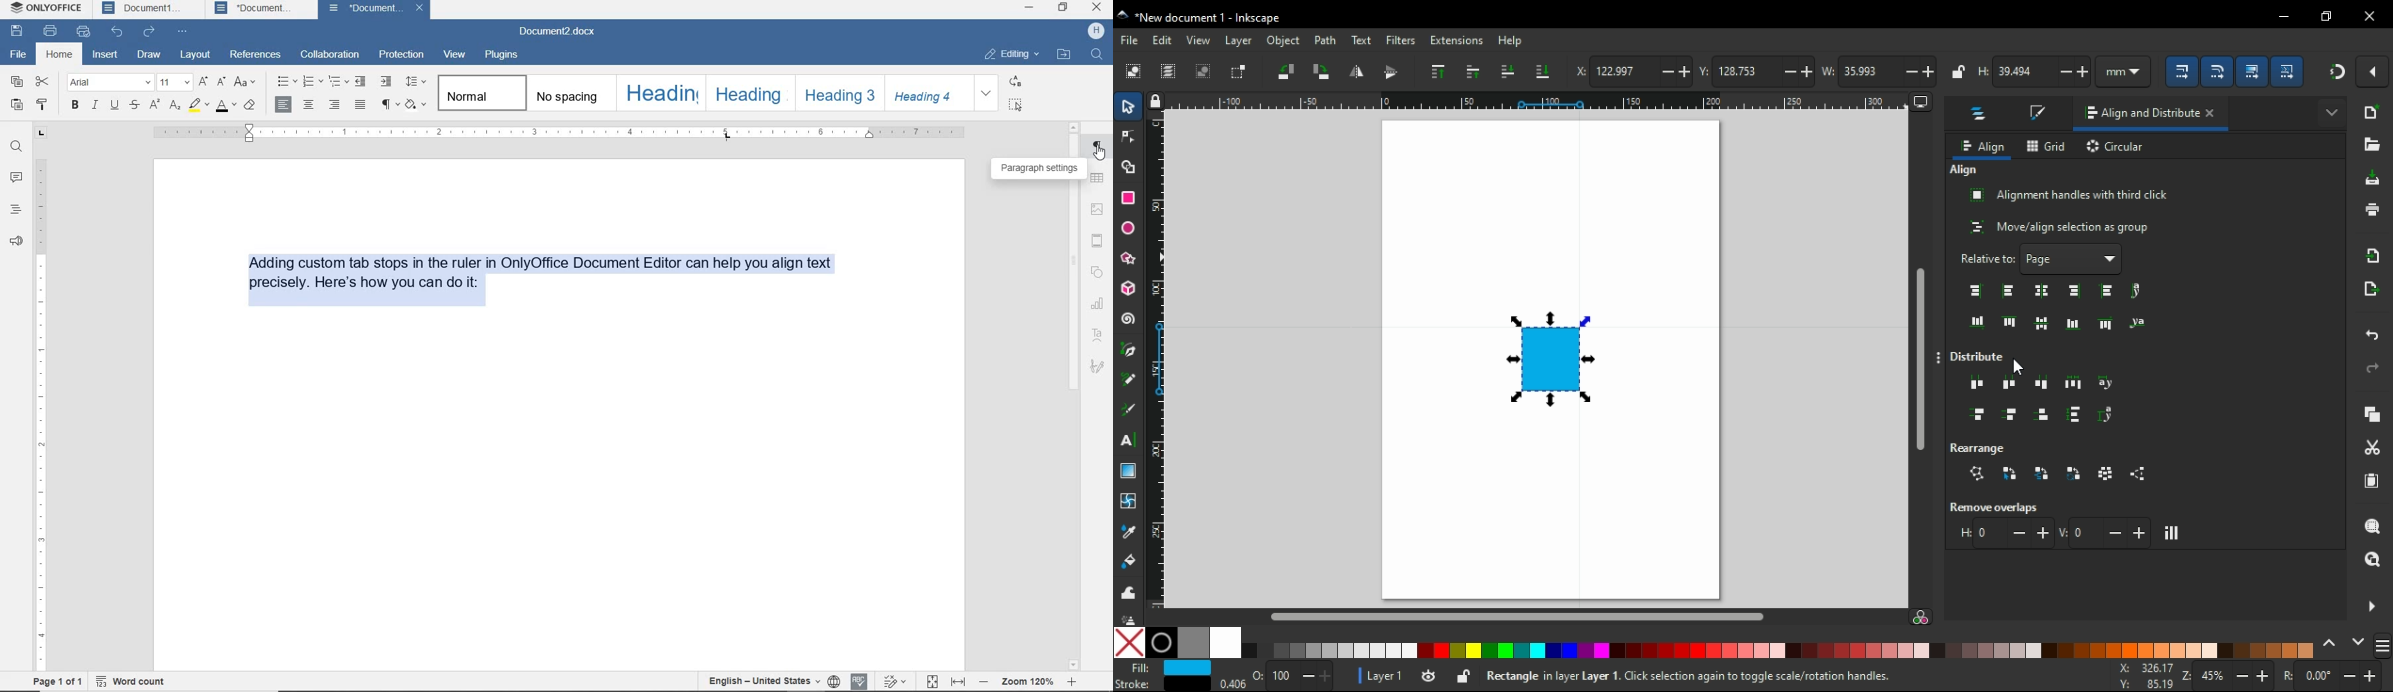  Describe the element at coordinates (1132, 70) in the screenshot. I see `select all` at that location.